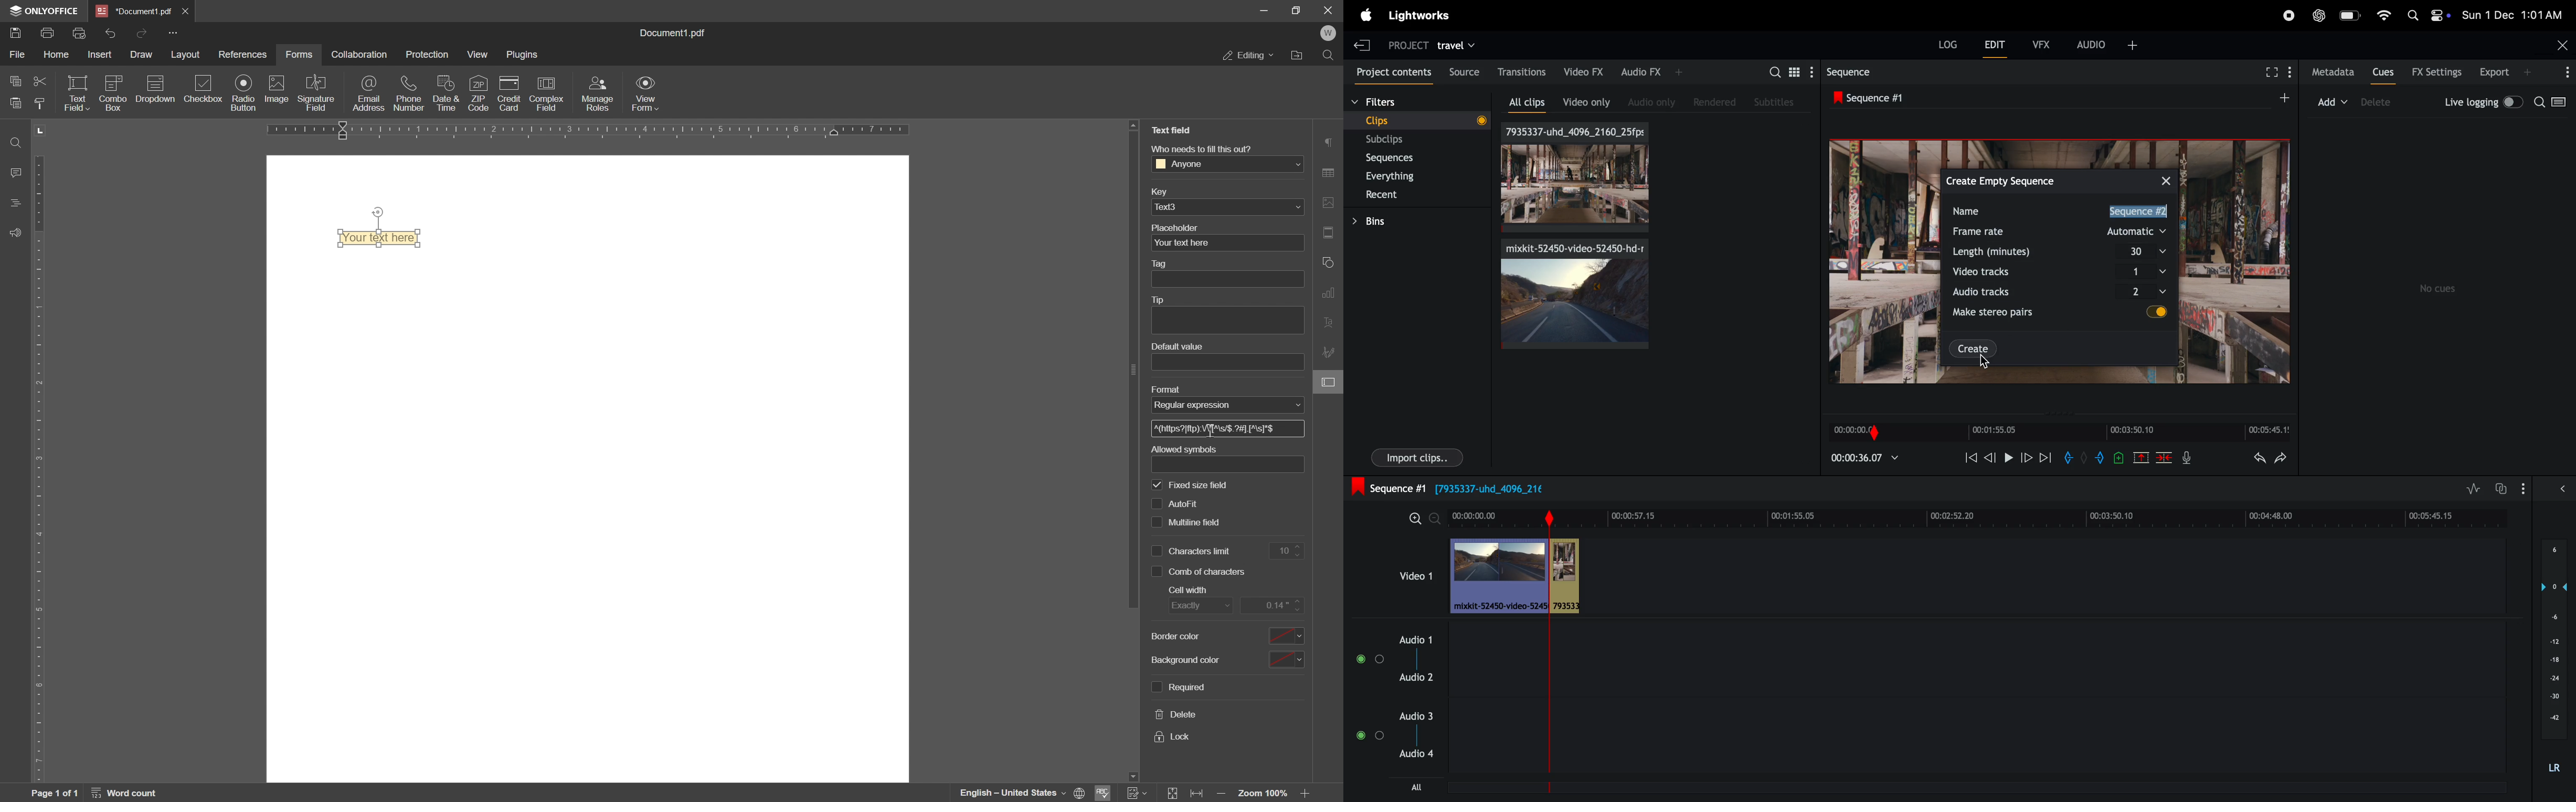  Describe the element at coordinates (1418, 638) in the screenshot. I see `Audio 1` at that location.